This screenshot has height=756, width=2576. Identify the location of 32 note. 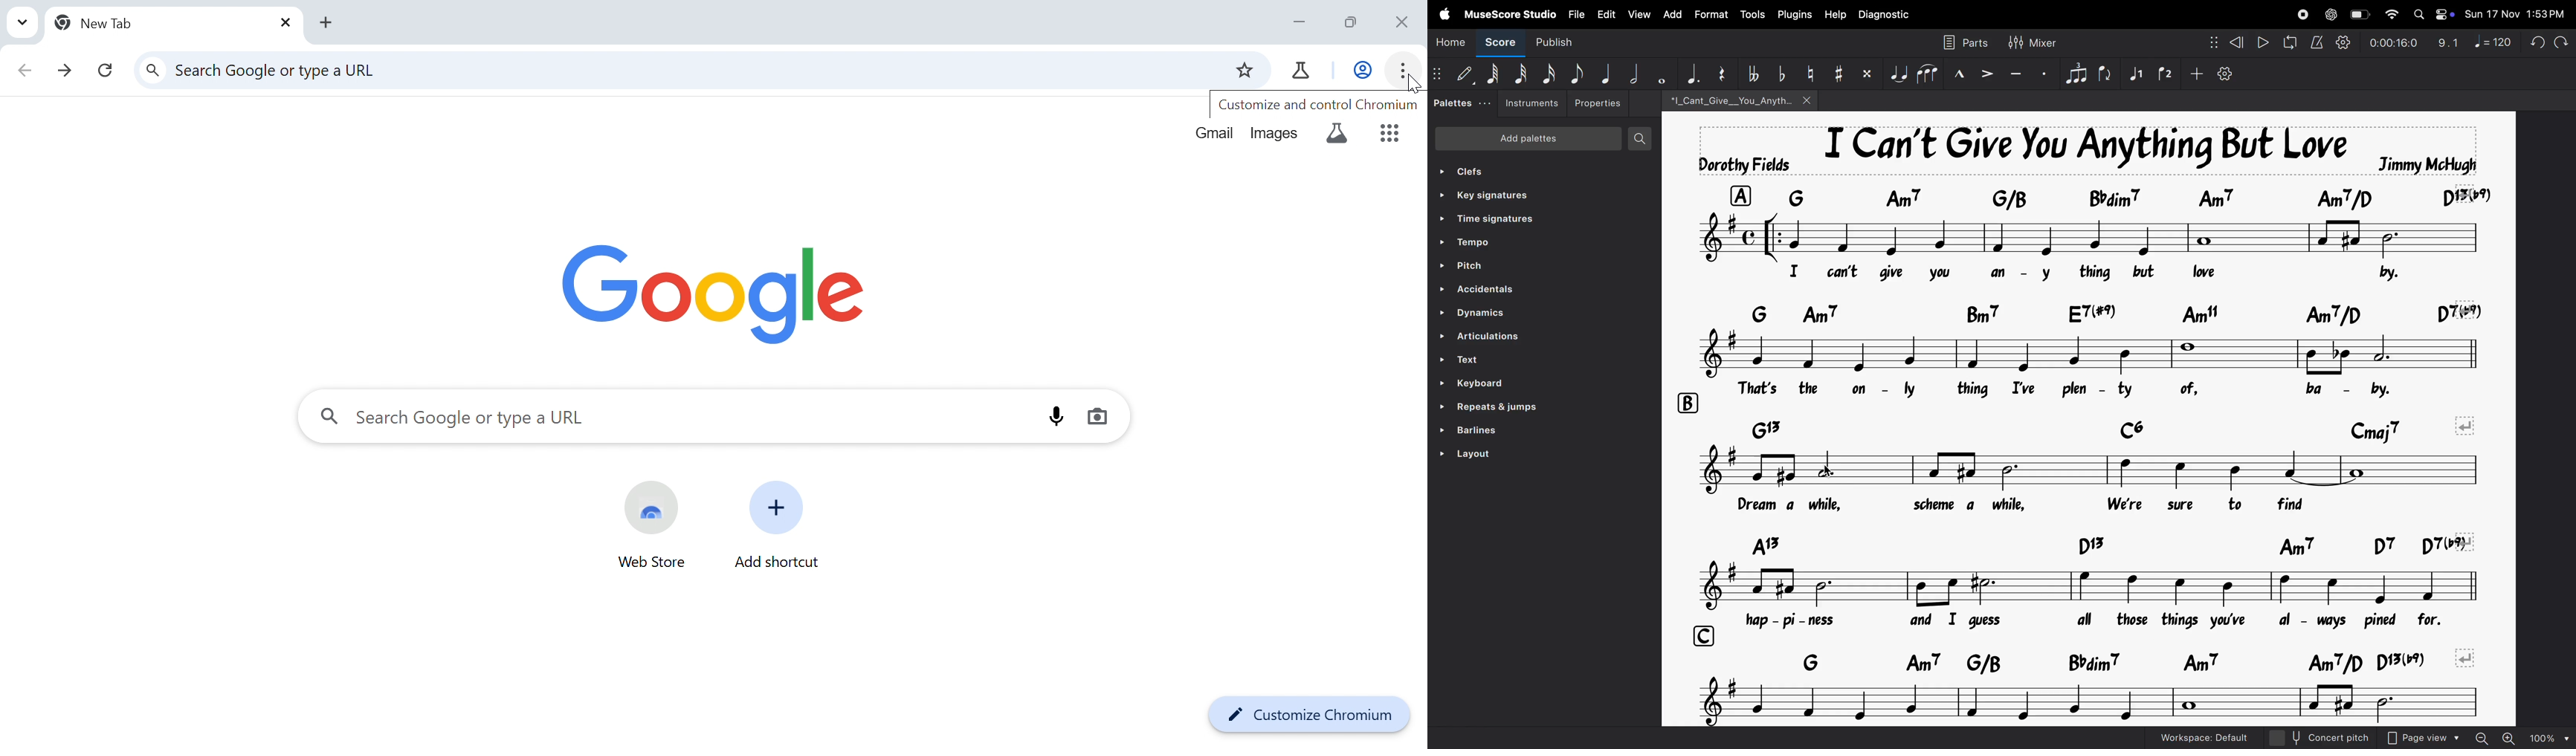
(1521, 75).